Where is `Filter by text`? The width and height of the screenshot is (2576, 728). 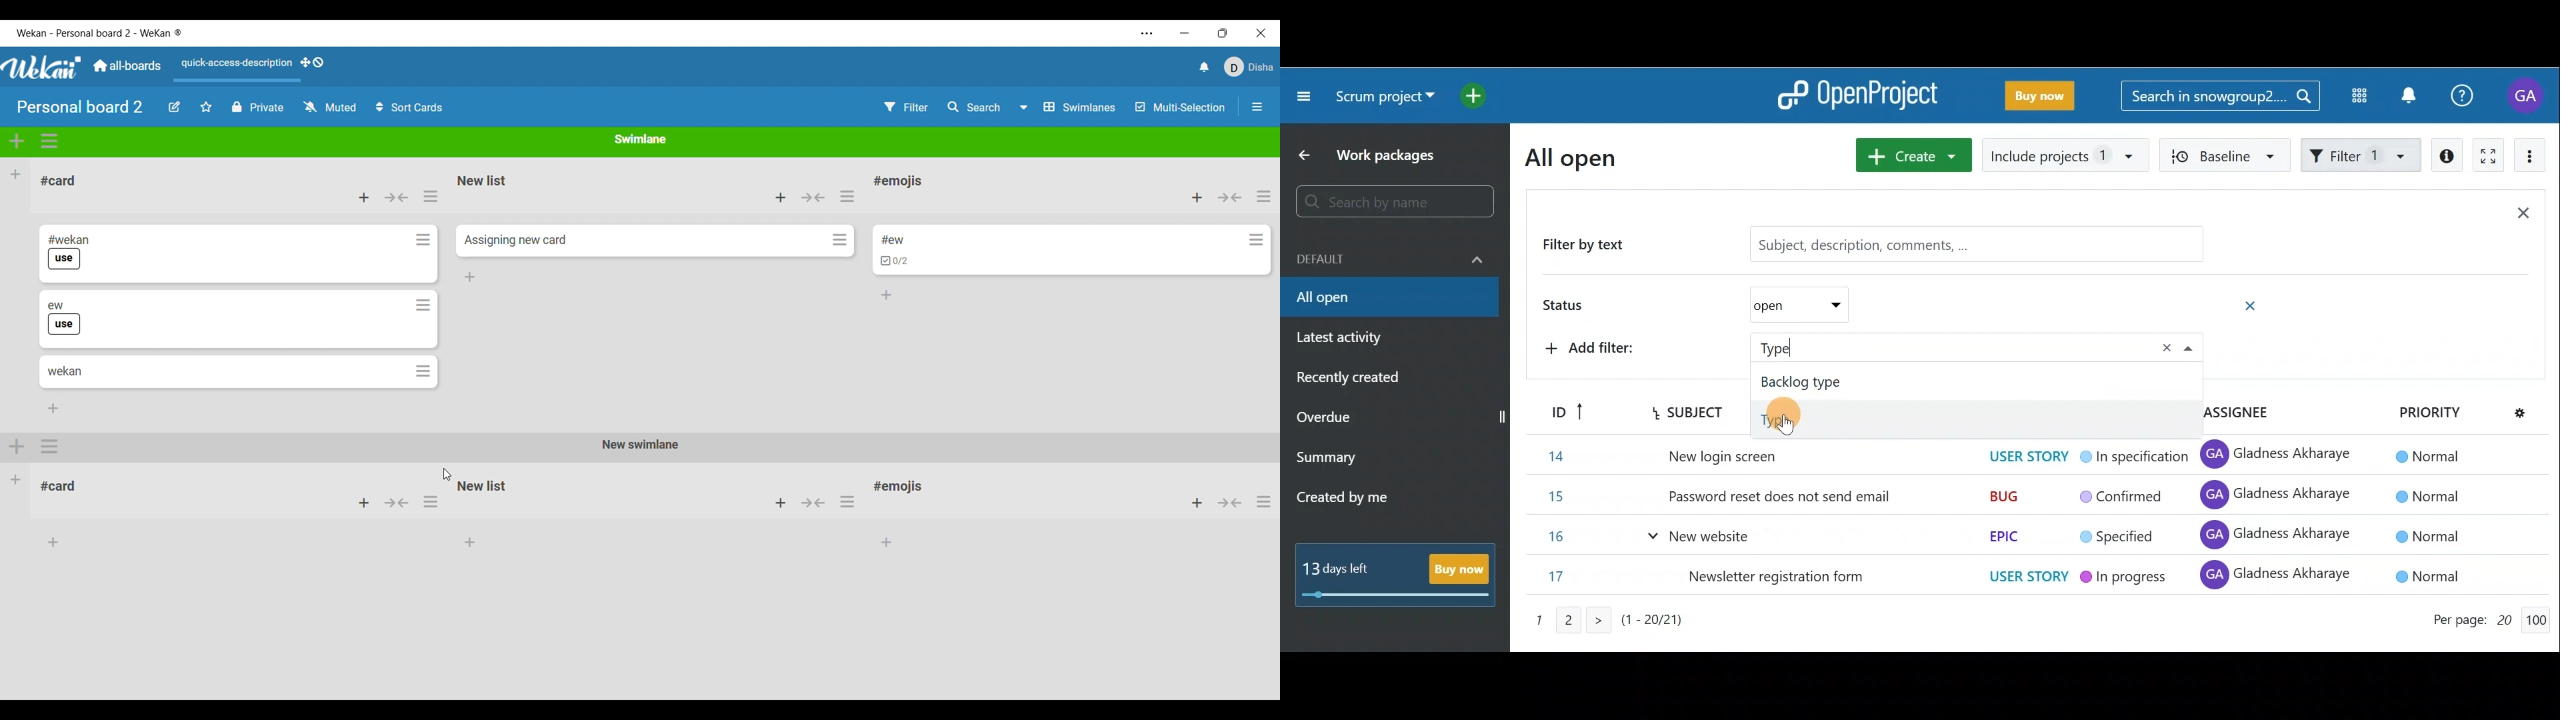 Filter by text is located at coordinates (1873, 246).